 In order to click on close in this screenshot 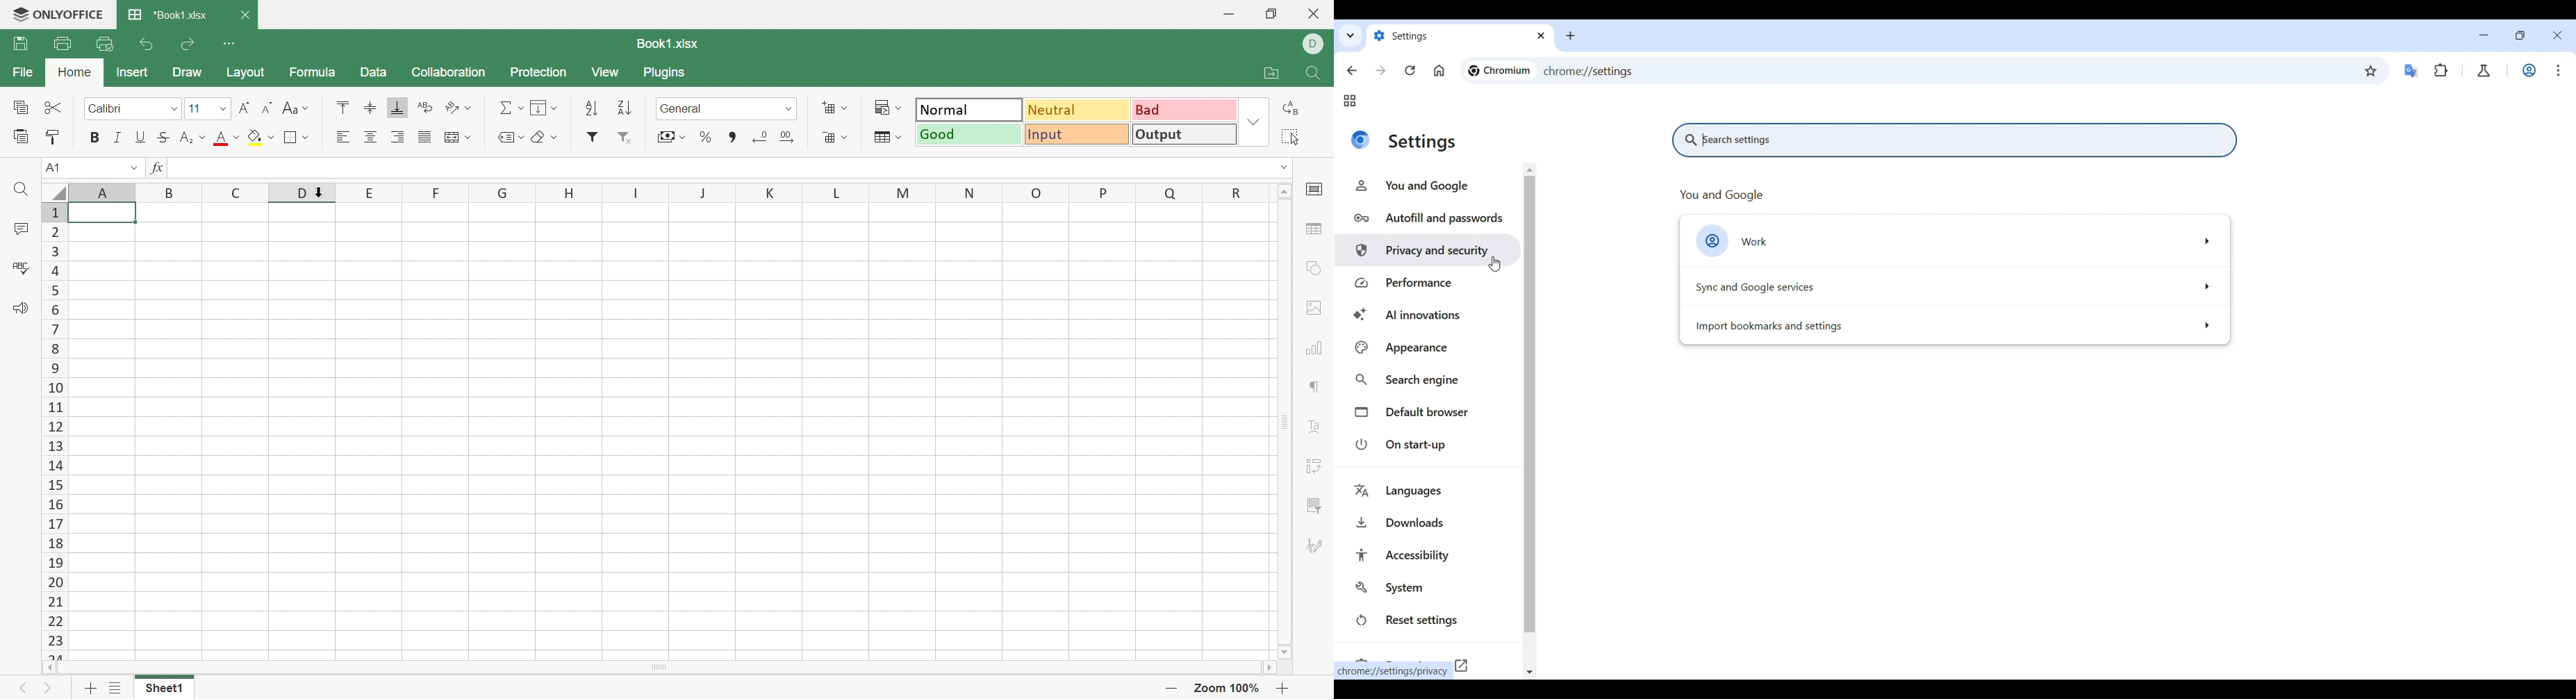, I will do `click(246, 17)`.